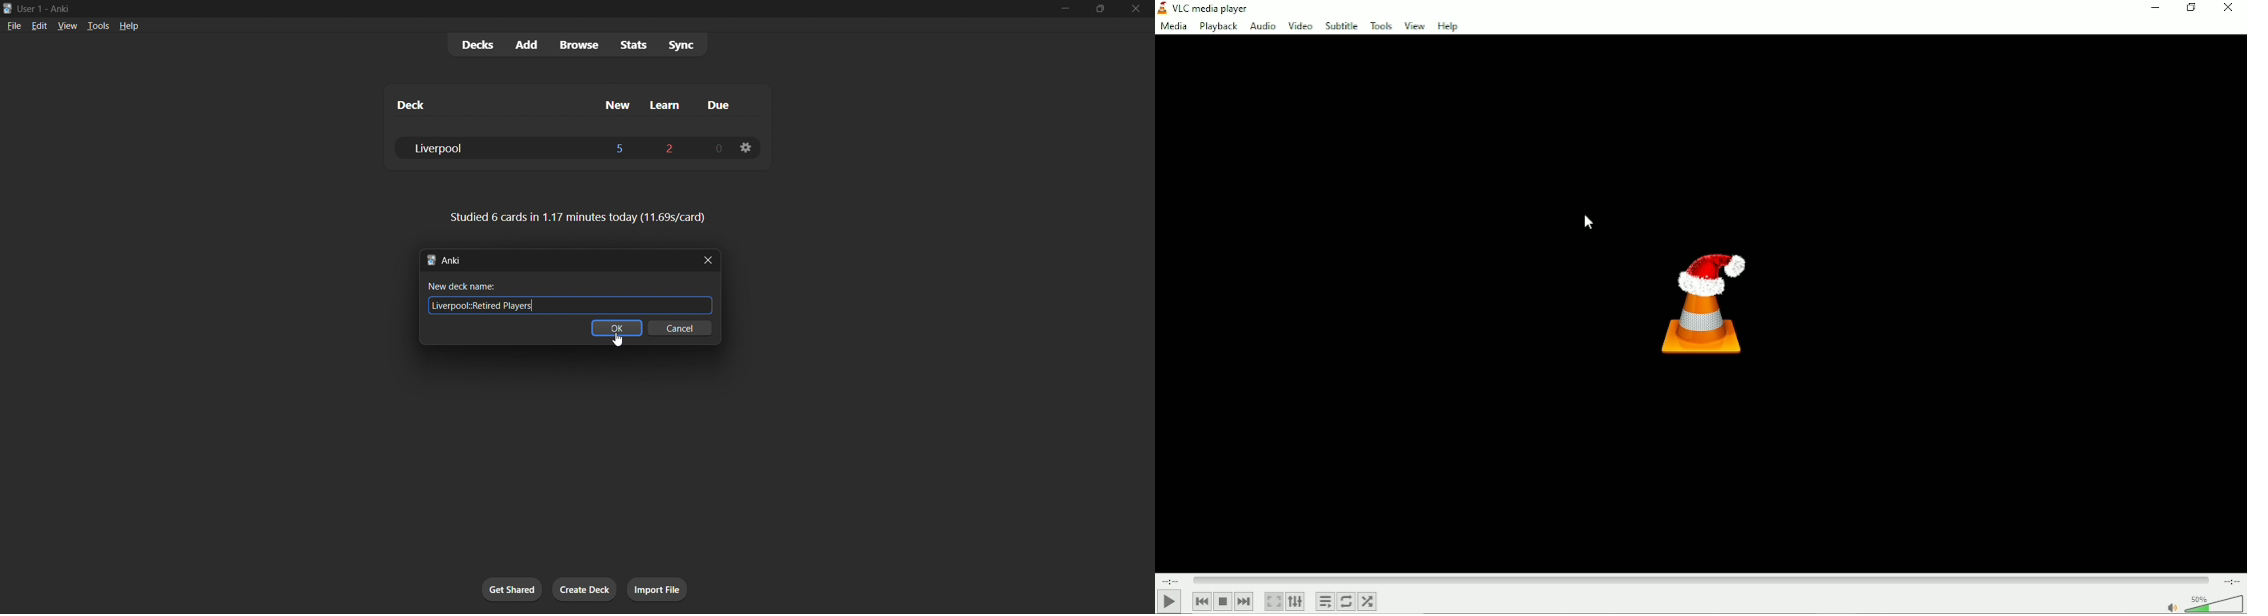 The width and height of the screenshot is (2268, 616). Describe the element at coordinates (1325, 602) in the screenshot. I see `Toggle playlist` at that location.